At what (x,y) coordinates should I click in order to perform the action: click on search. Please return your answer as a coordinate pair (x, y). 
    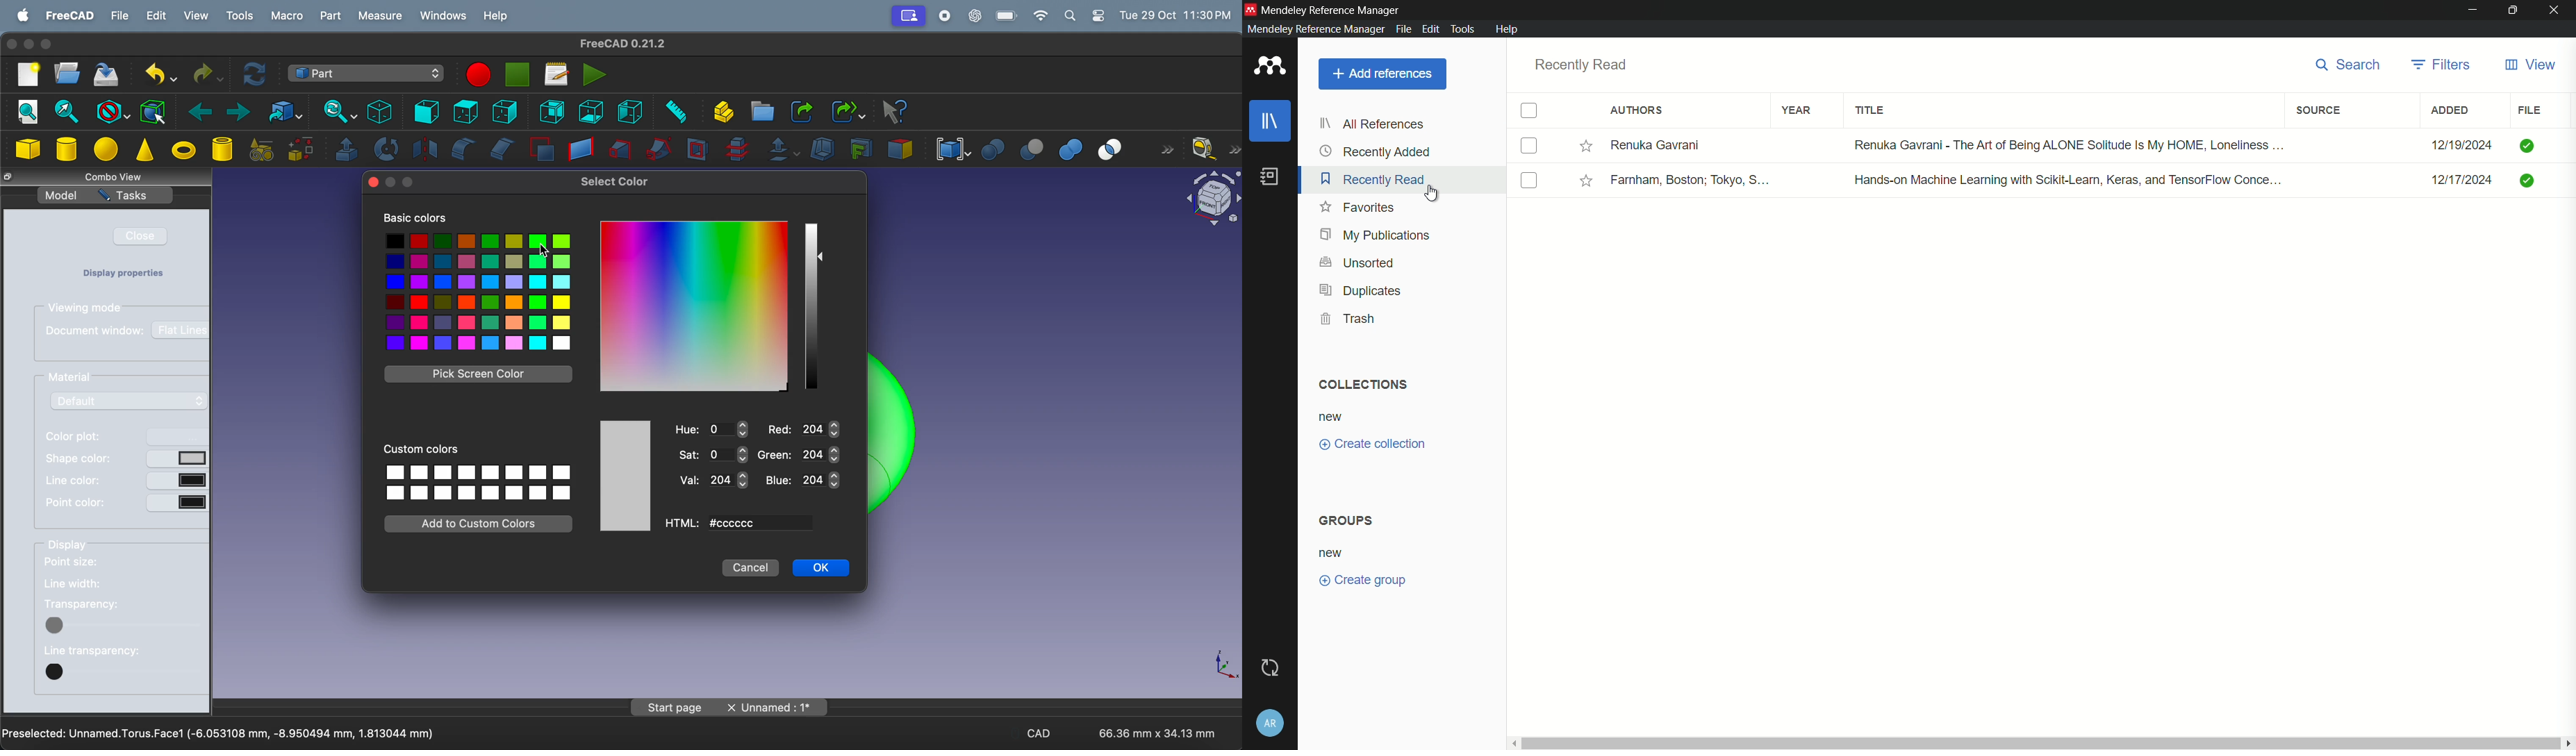
    Looking at the image, I should click on (2350, 65).